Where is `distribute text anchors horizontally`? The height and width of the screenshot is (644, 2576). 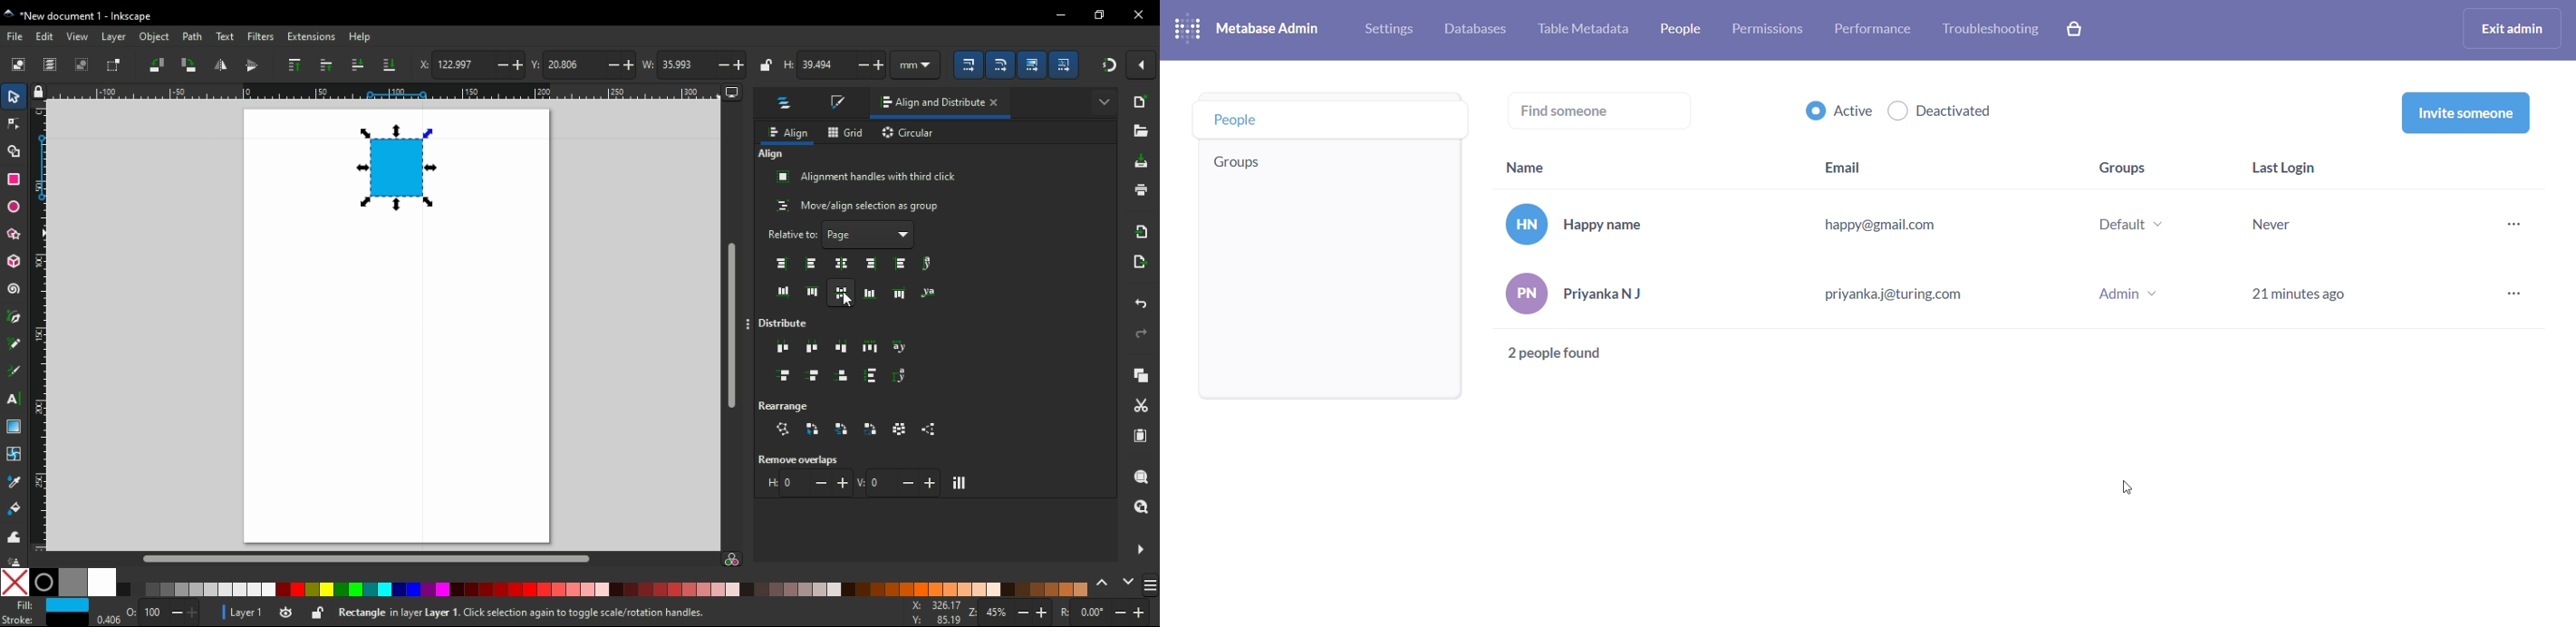 distribute text anchors horizontally is located at coordinates (901, 348).